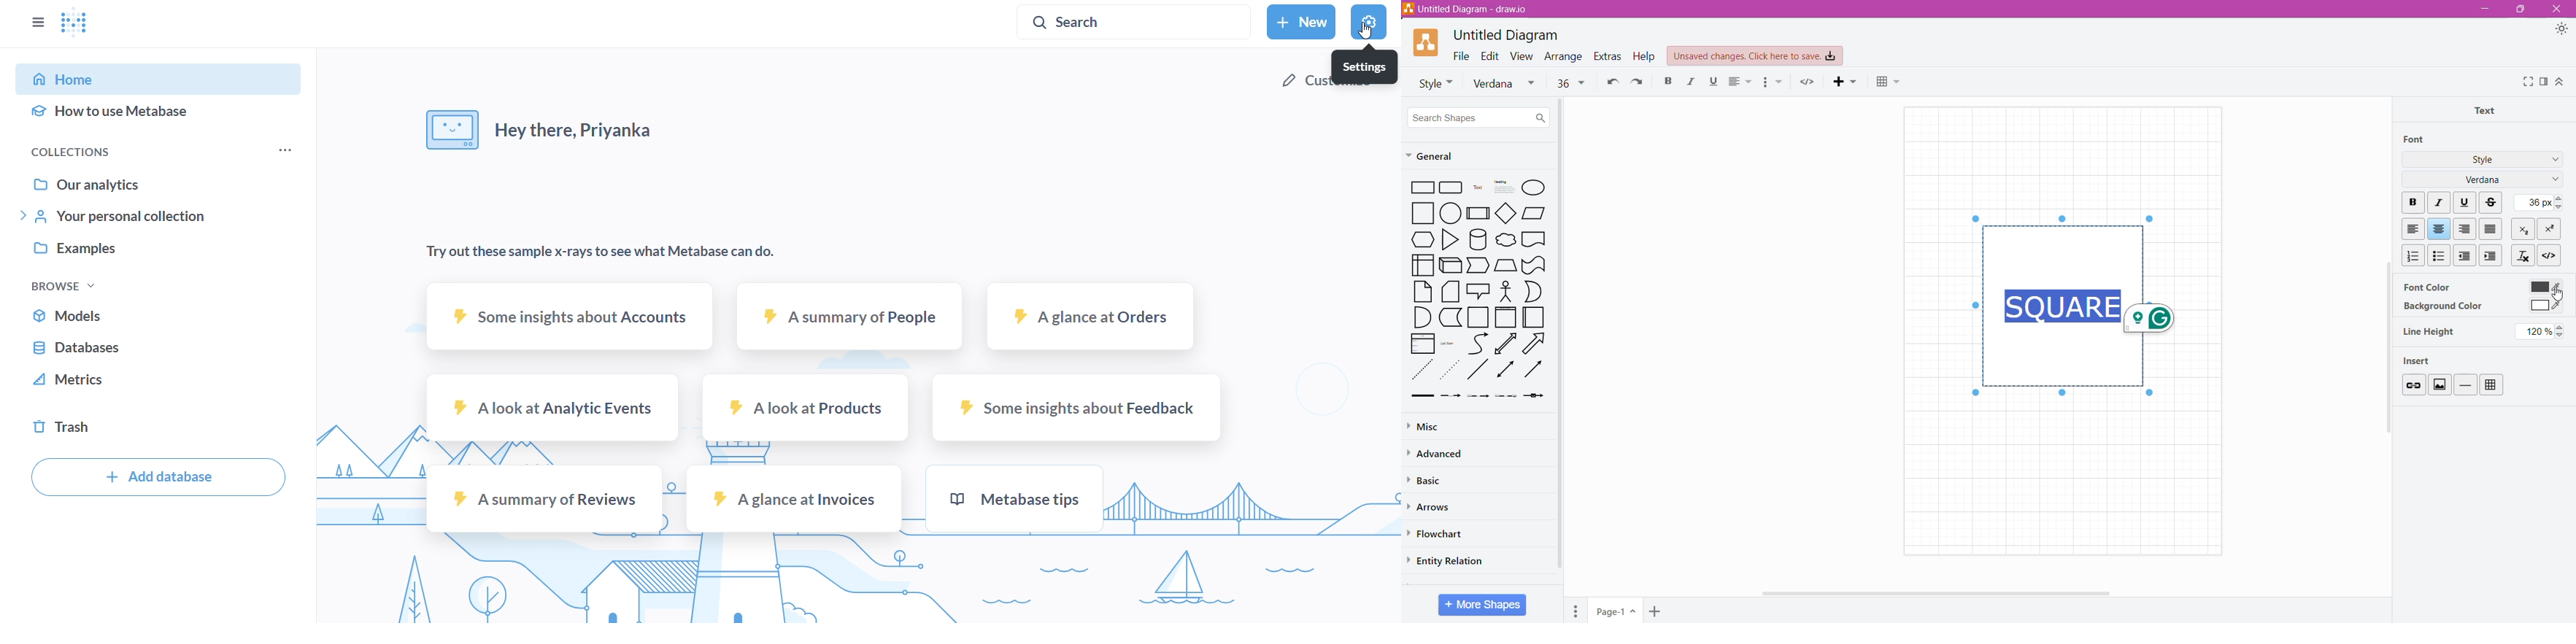 Image resolution: width=2576 pixels, height=644 pixels. I want to click on Curved Line, so click(1478, 344).